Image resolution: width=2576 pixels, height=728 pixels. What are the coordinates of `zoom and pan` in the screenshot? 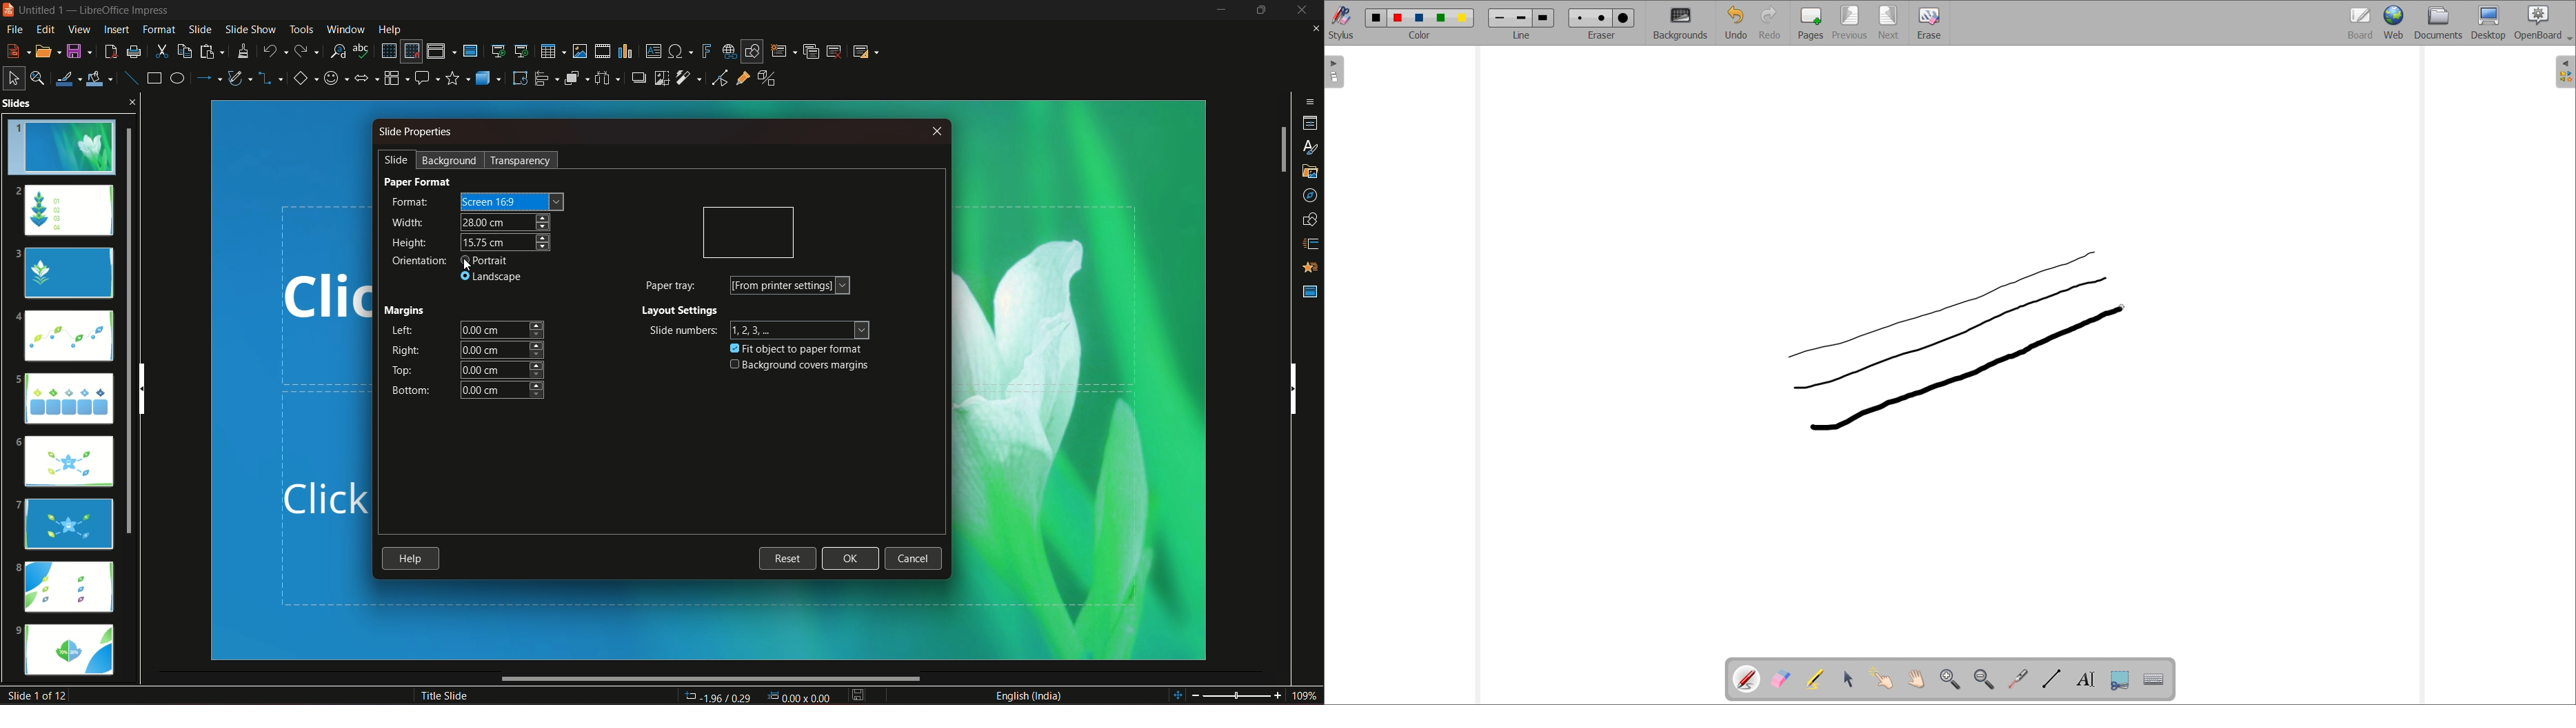 It's located at (39, 77).